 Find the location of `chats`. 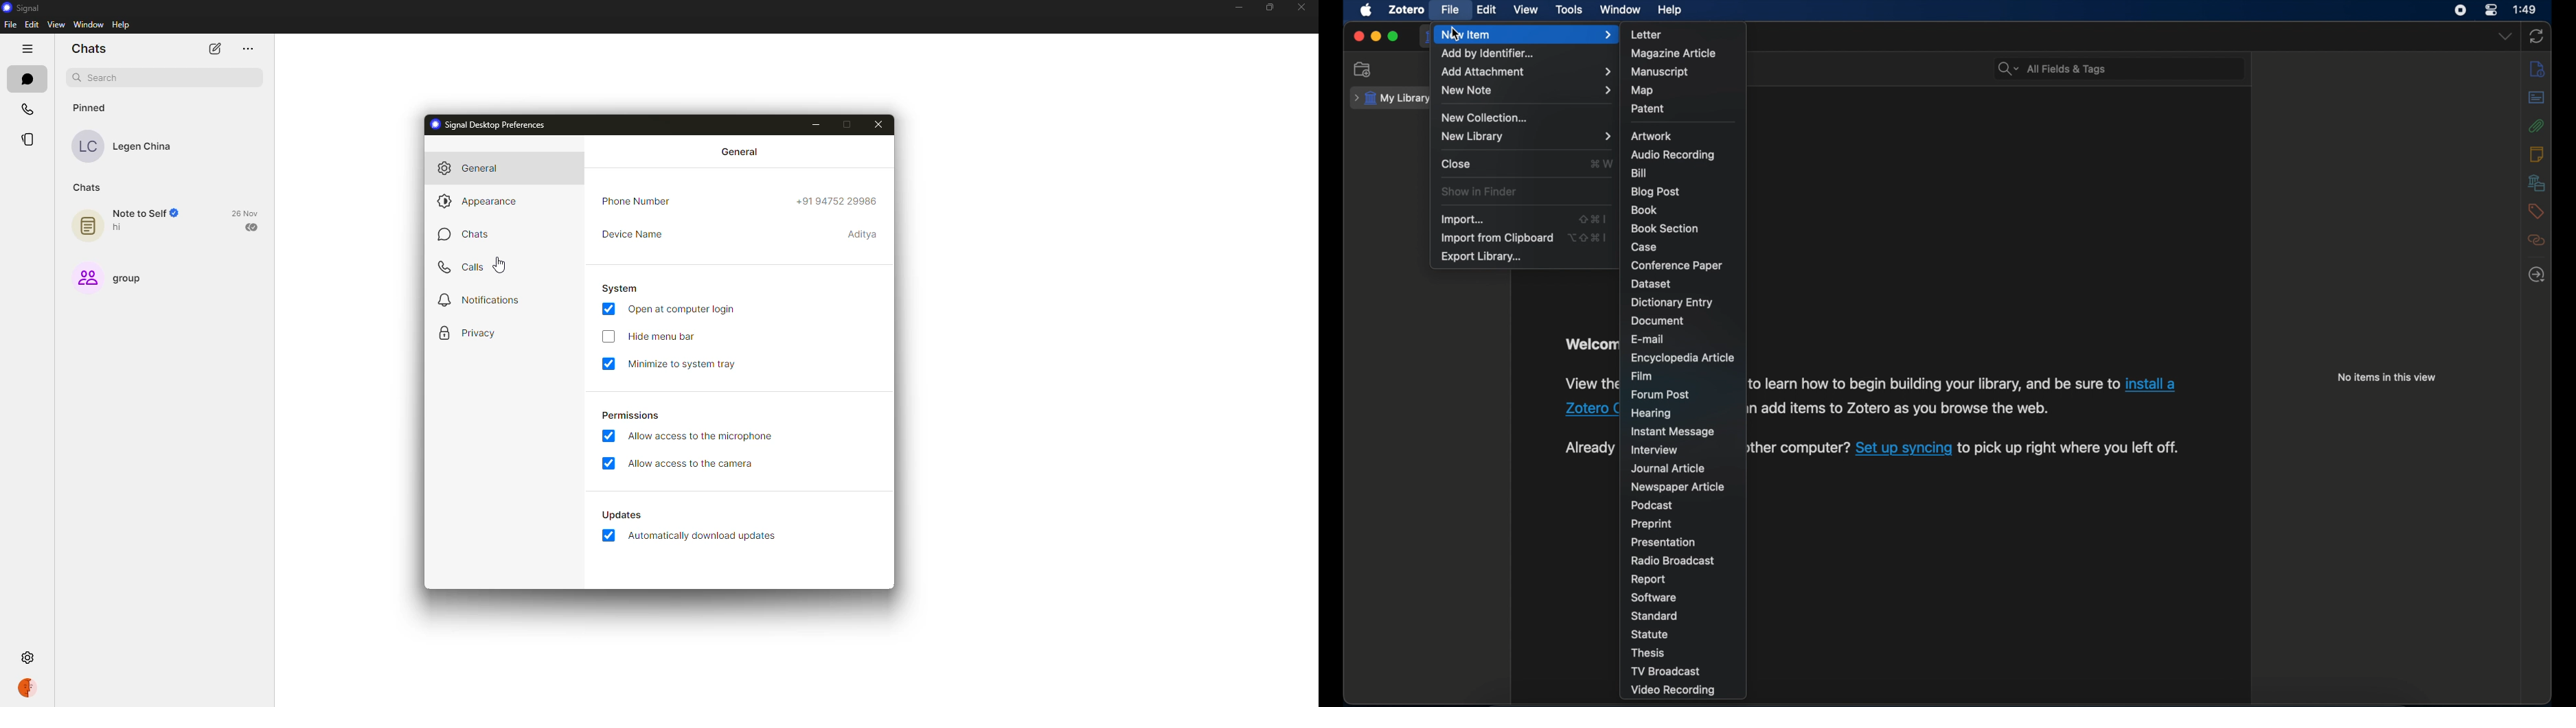

chats is located at coordinates (461, 235).